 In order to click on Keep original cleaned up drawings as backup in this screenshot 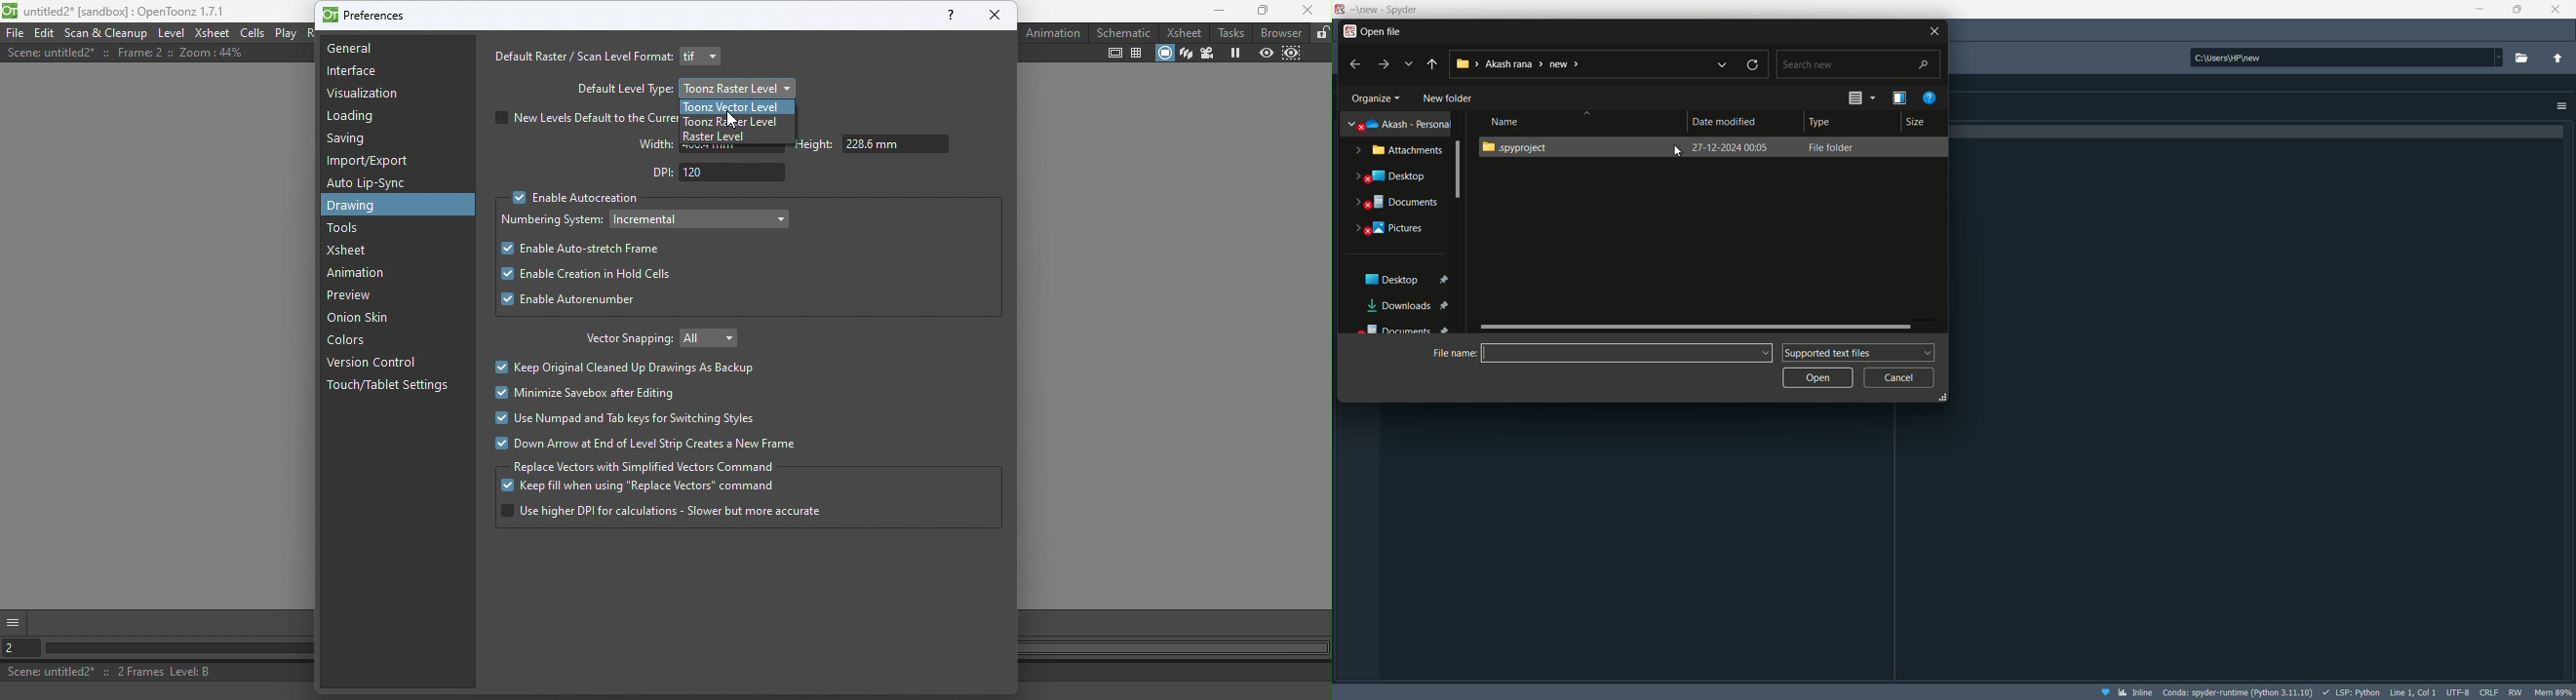, I will do `click(630, 368)`.